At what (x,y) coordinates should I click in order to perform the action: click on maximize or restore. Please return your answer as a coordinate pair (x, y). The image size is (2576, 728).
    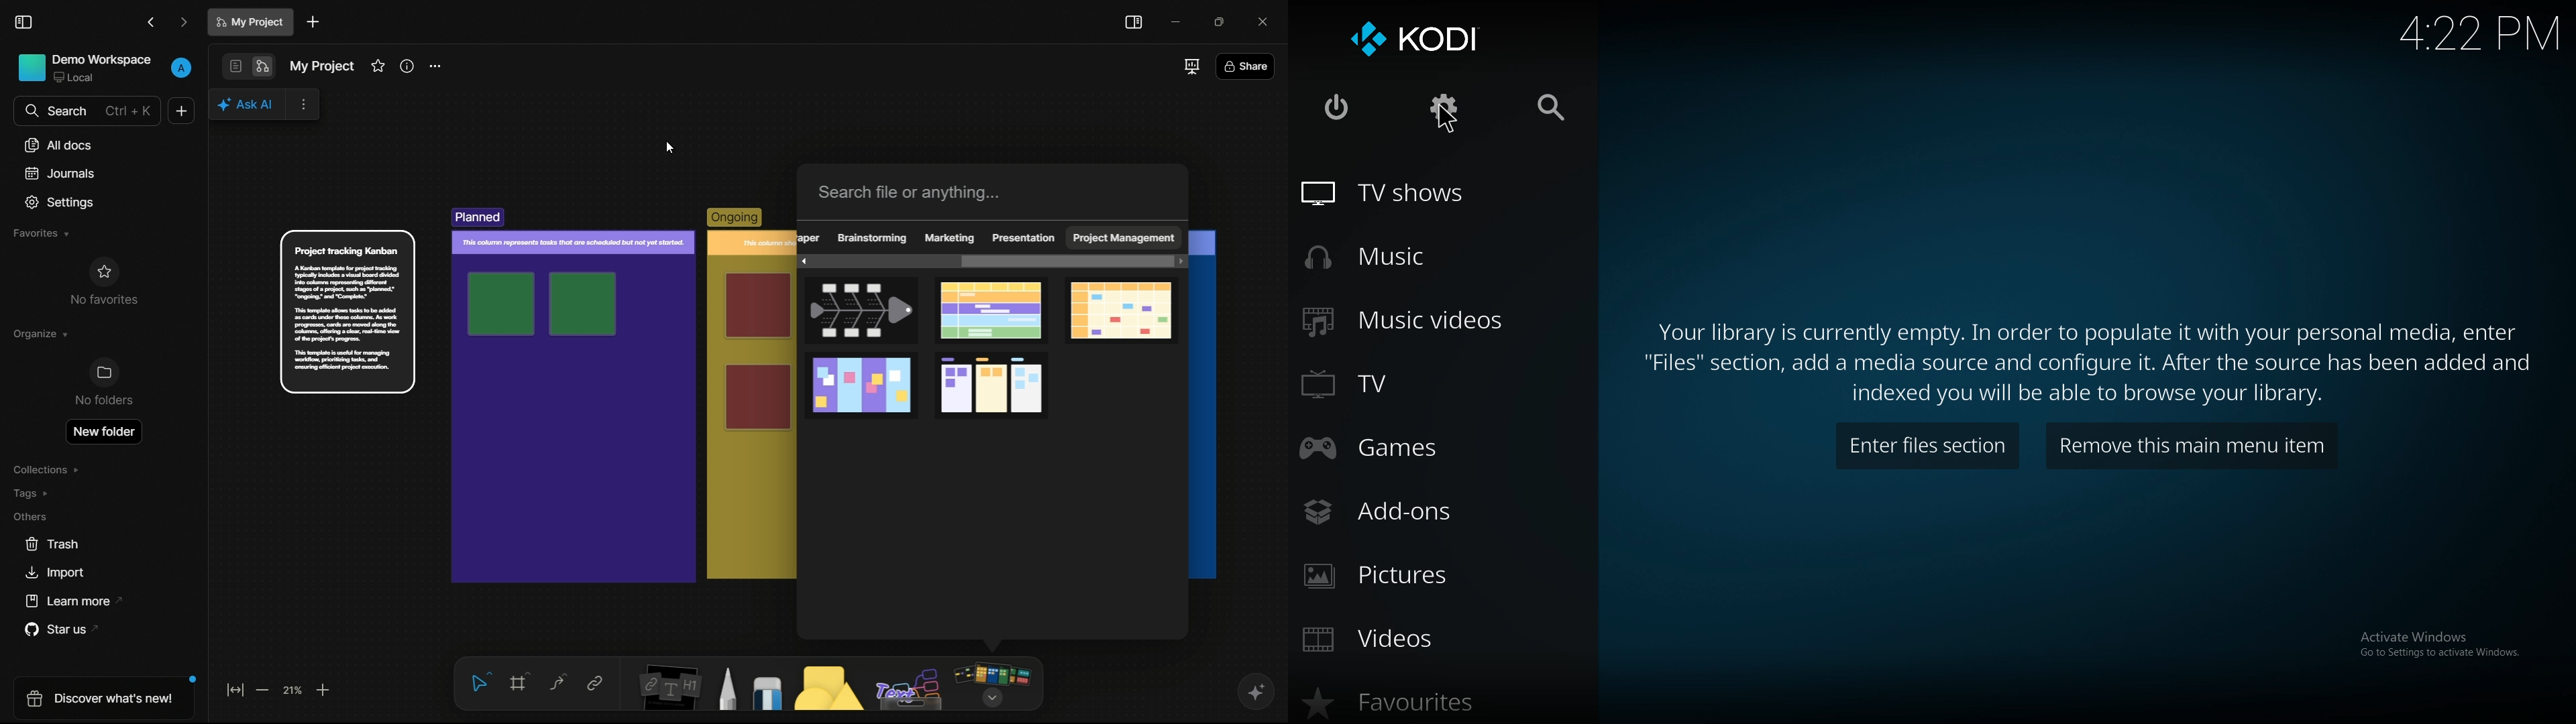
    Looking at the image, I should click on (1224, 21).